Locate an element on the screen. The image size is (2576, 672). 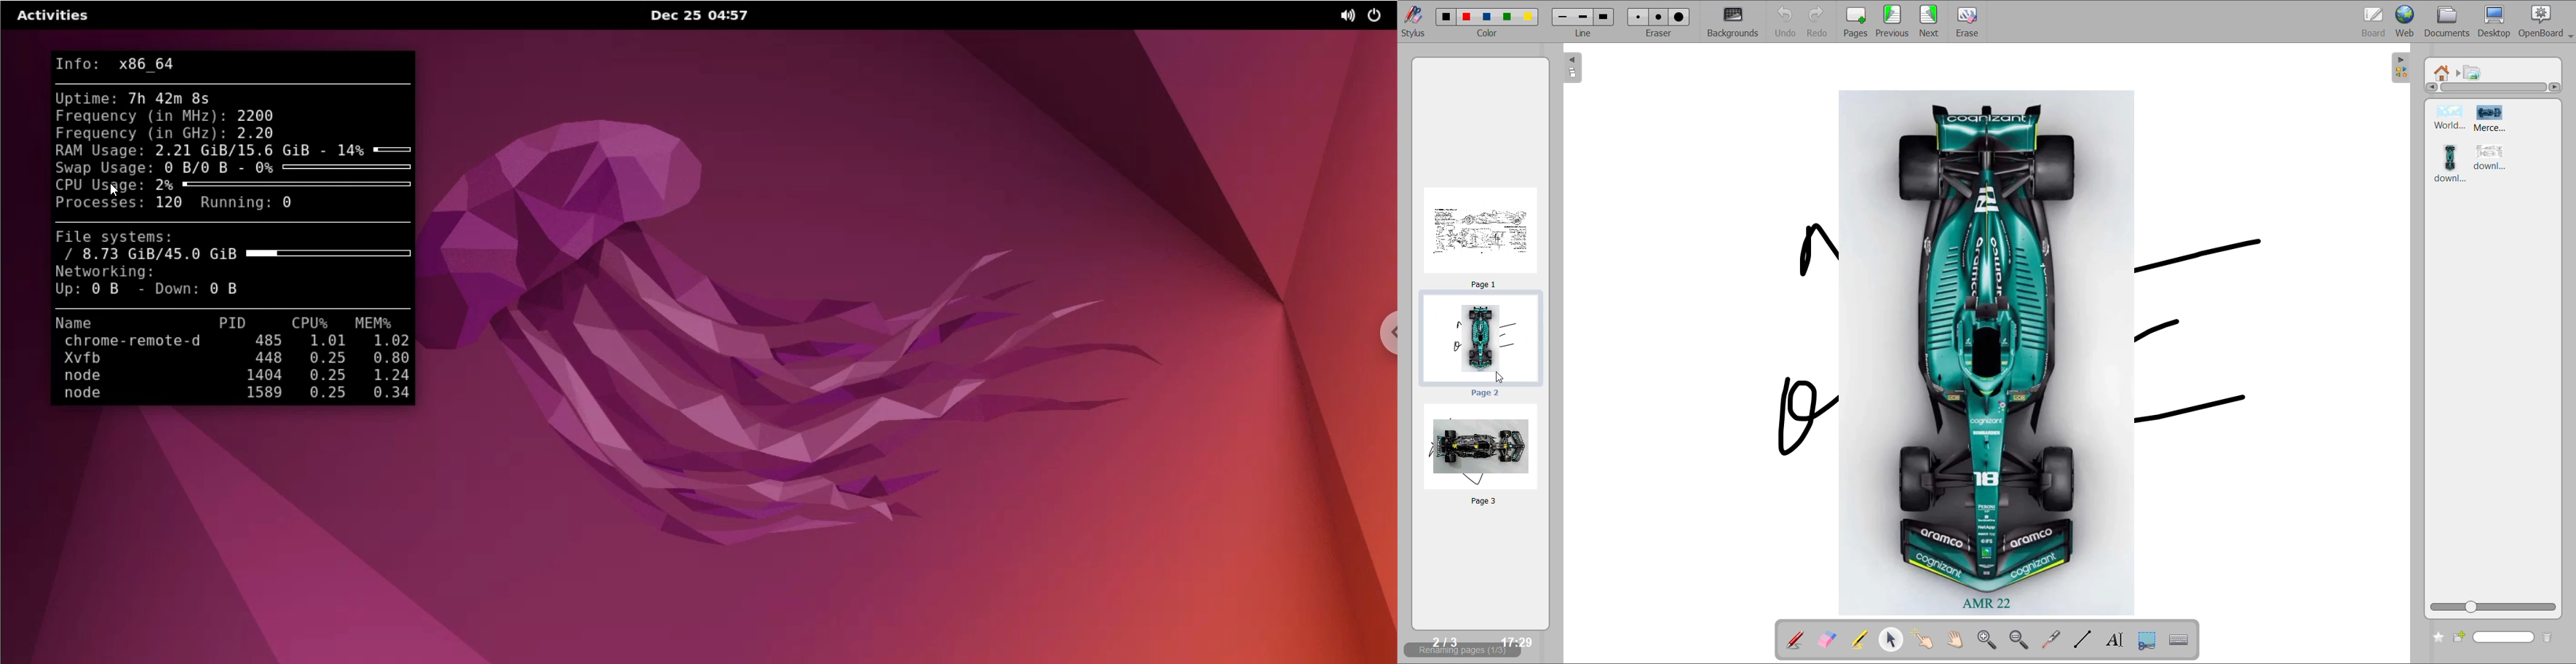
image 1 is located at coordinates (2446, 119).